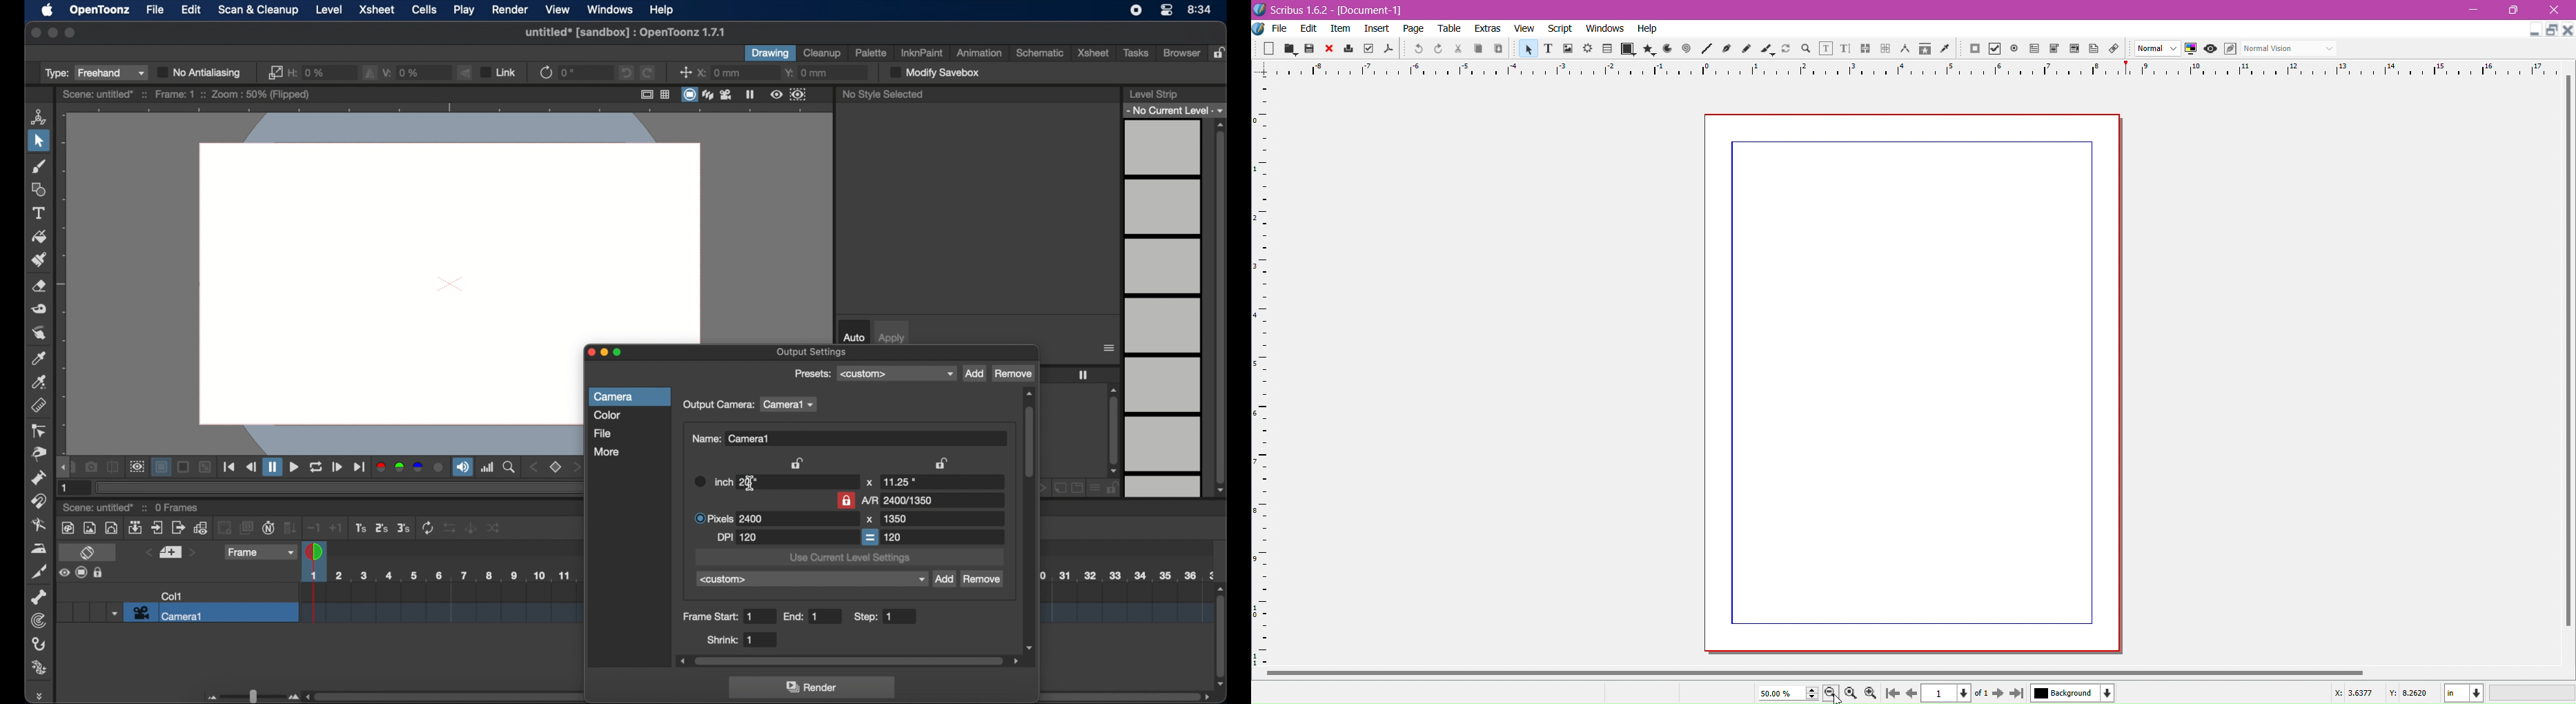 The width and height of the screenshot is (2576, 728). What do you see at coordinates (206, 467) in the screenshot?
I see `` at bounding box center [206, 467].